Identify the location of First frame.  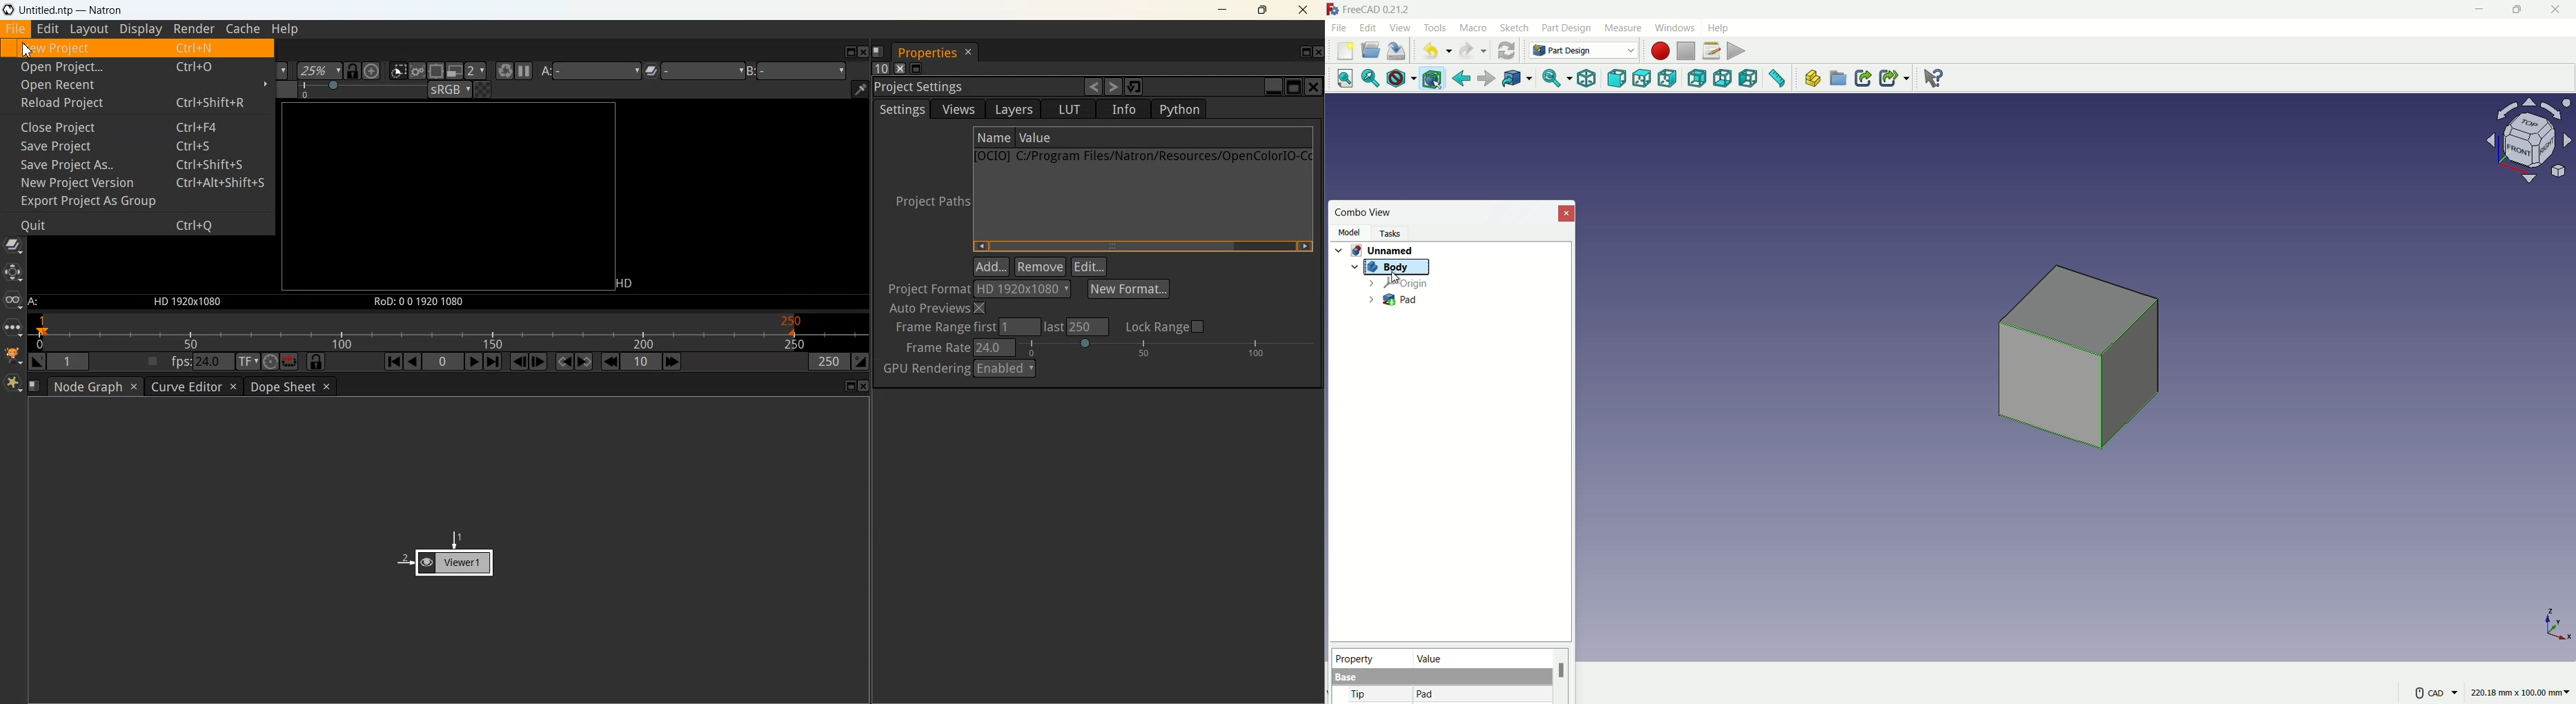
(393, 361).